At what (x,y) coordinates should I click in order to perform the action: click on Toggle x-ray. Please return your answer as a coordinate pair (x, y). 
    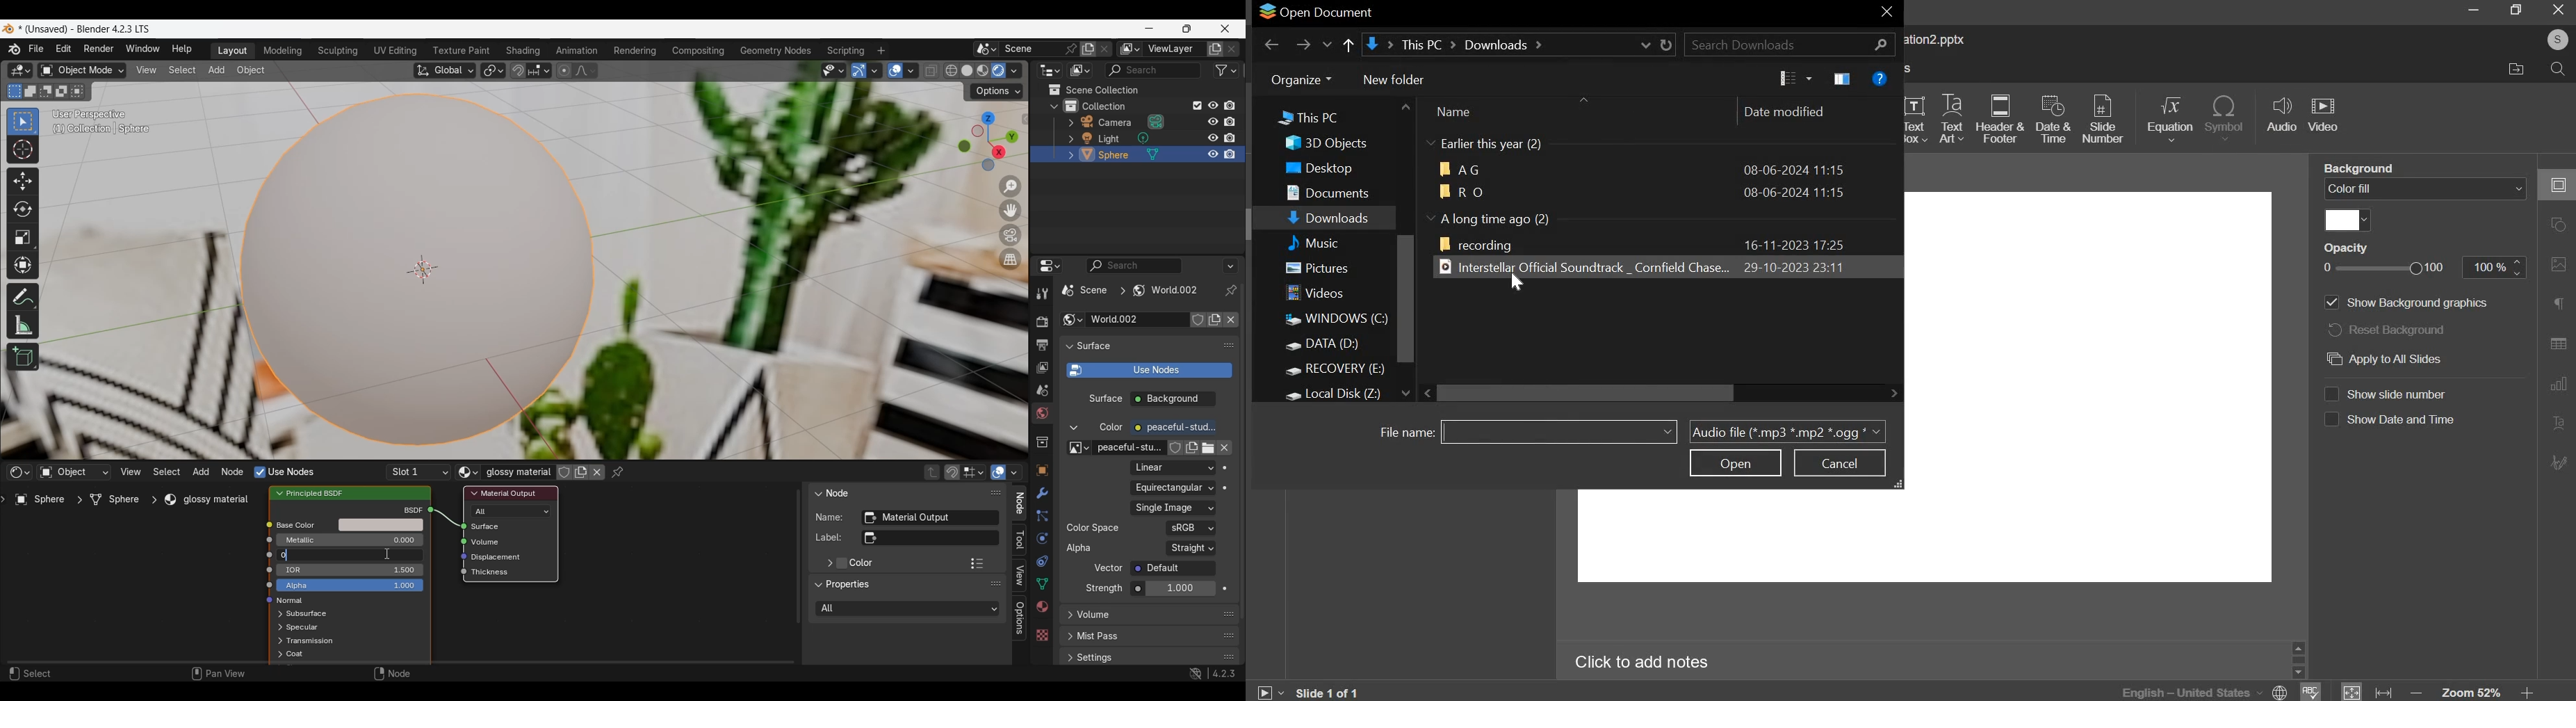
    Looking at the image, I should click on (932, 70).